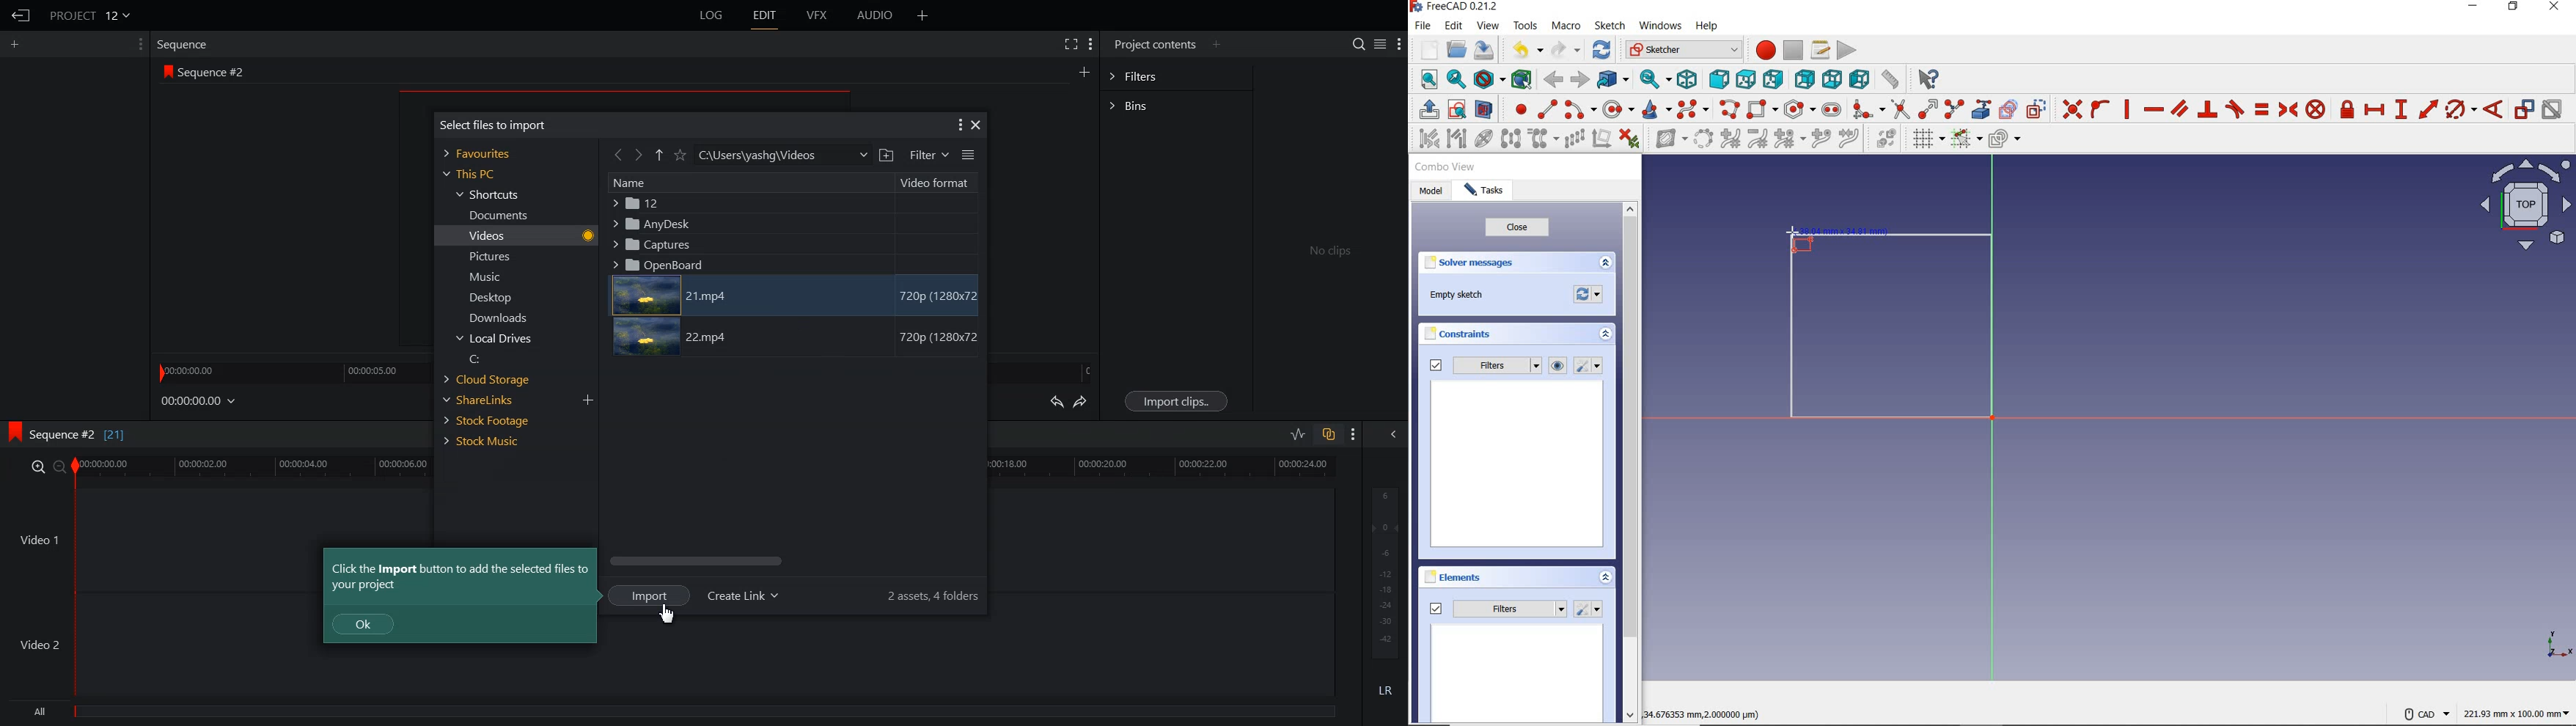  I want to click on rectangle tool at point Y rising, so click(1799, 240).